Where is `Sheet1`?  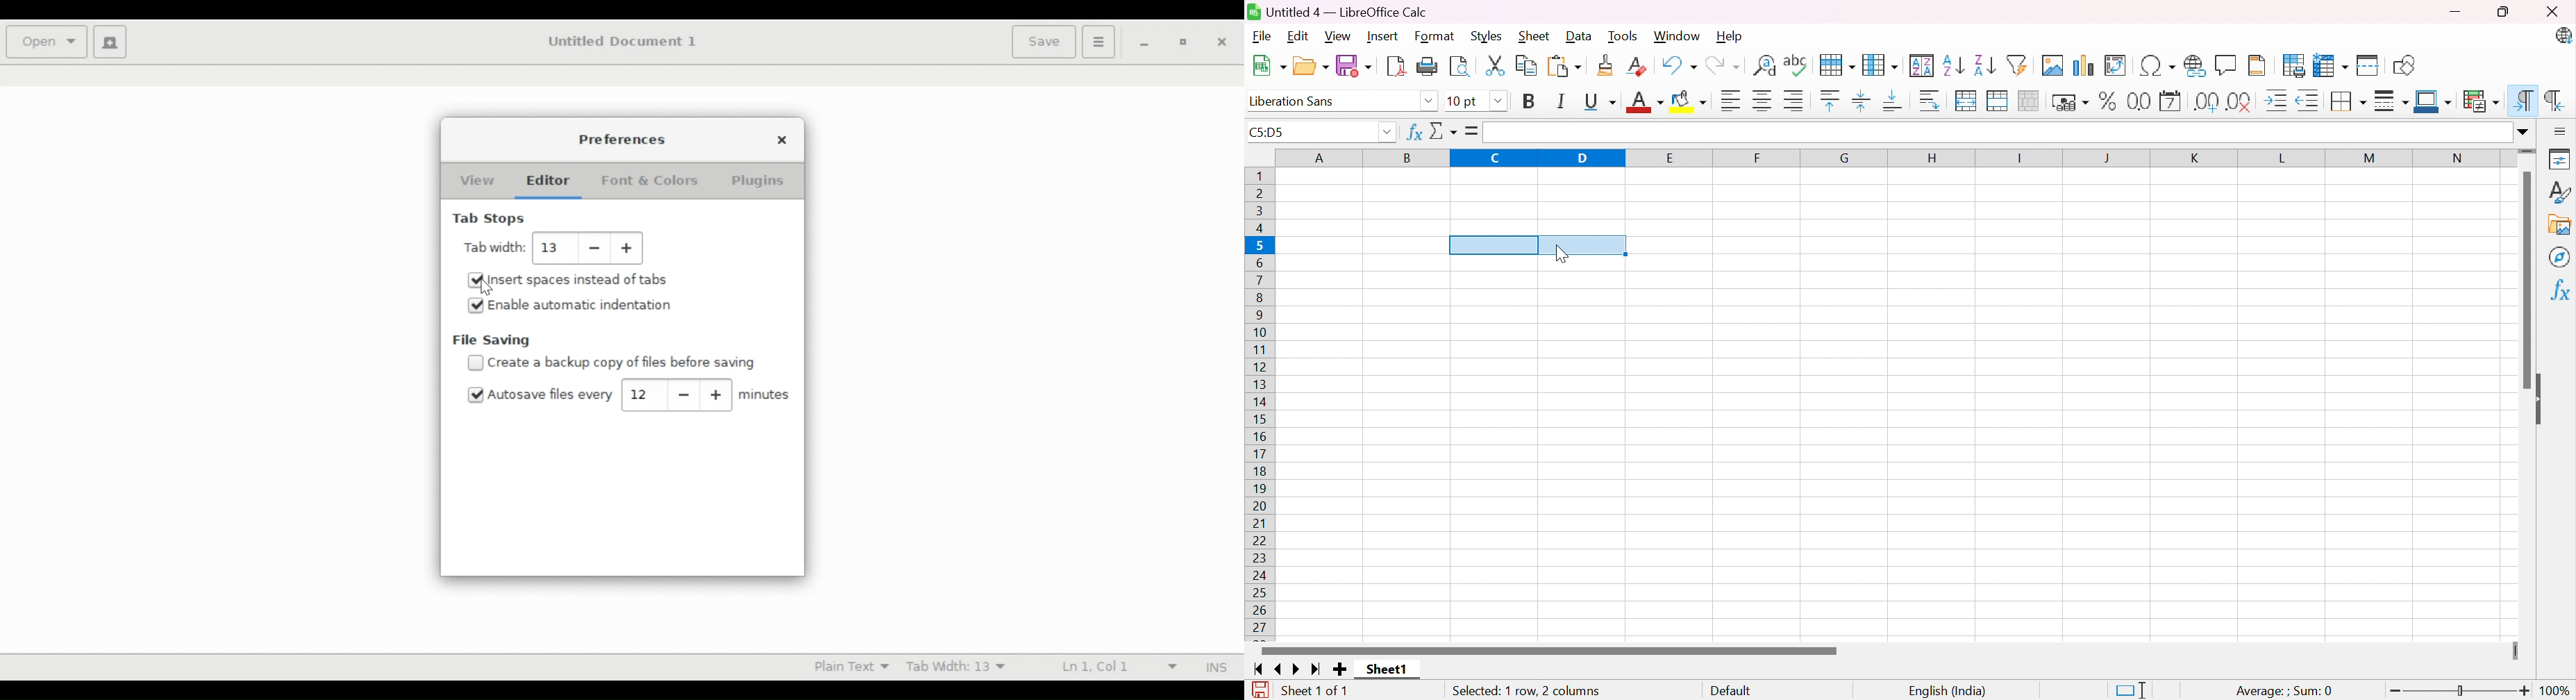 Sheet1 is located at coordinates (1385, 670).